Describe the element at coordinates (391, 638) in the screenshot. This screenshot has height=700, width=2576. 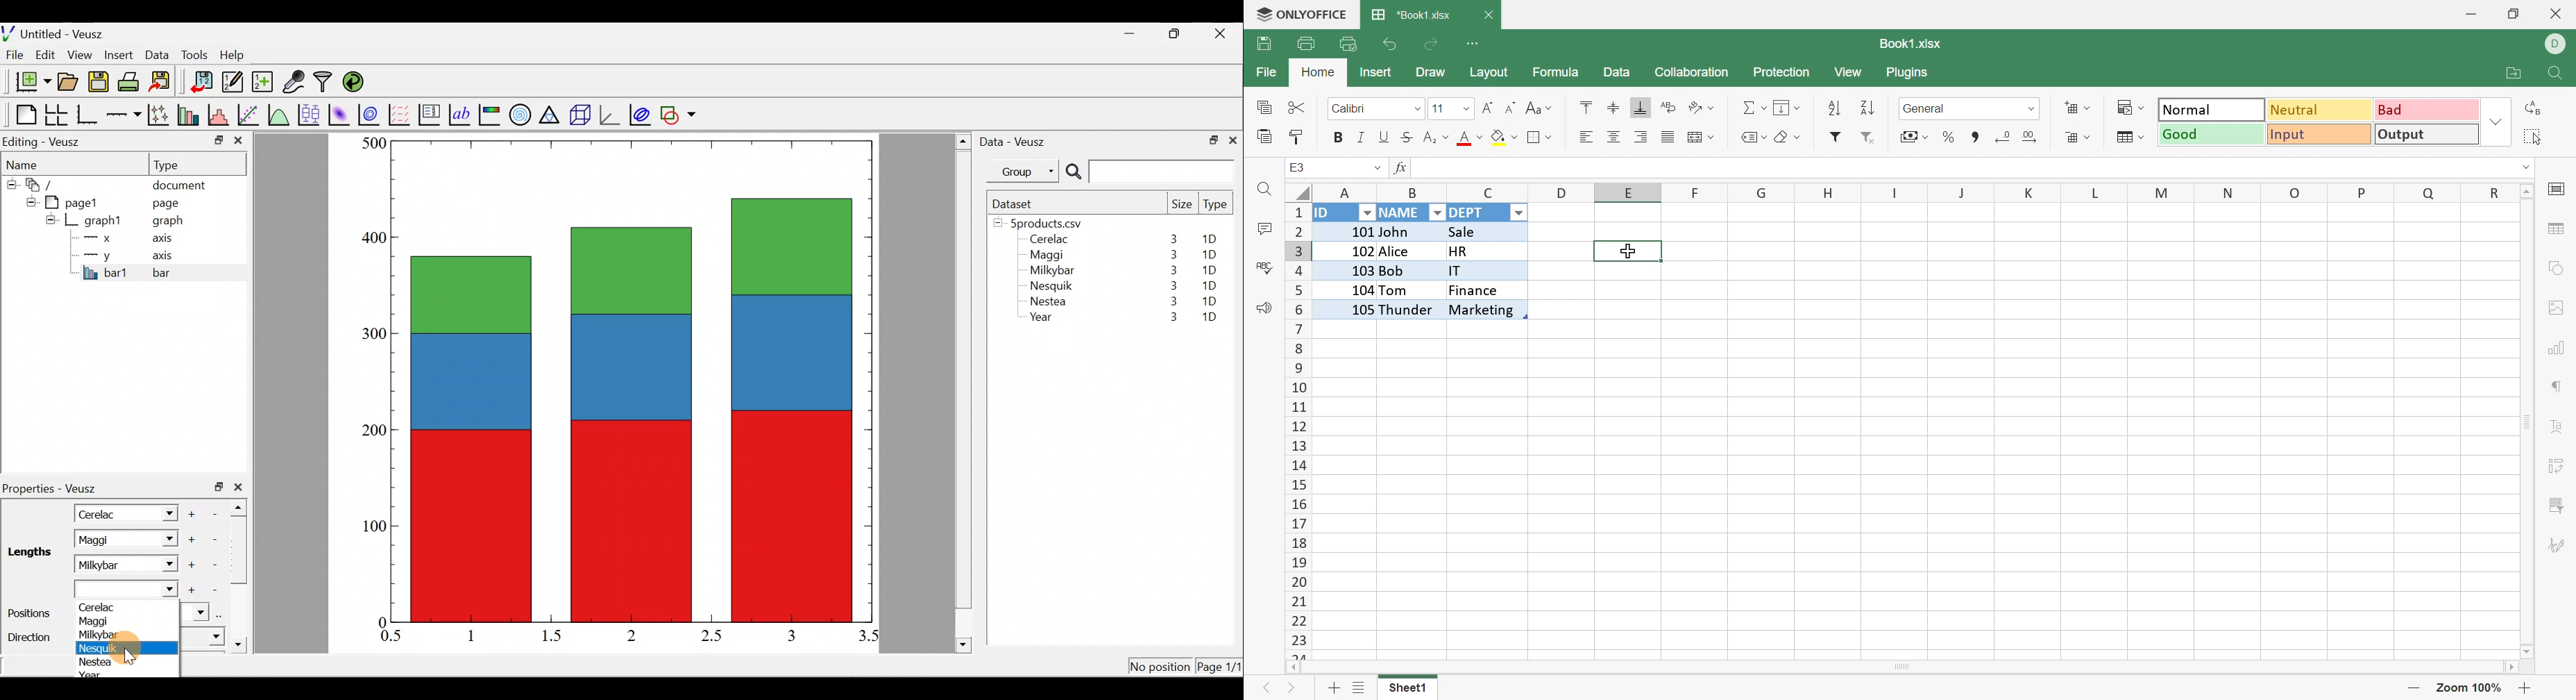
I see `0.5` at that location.